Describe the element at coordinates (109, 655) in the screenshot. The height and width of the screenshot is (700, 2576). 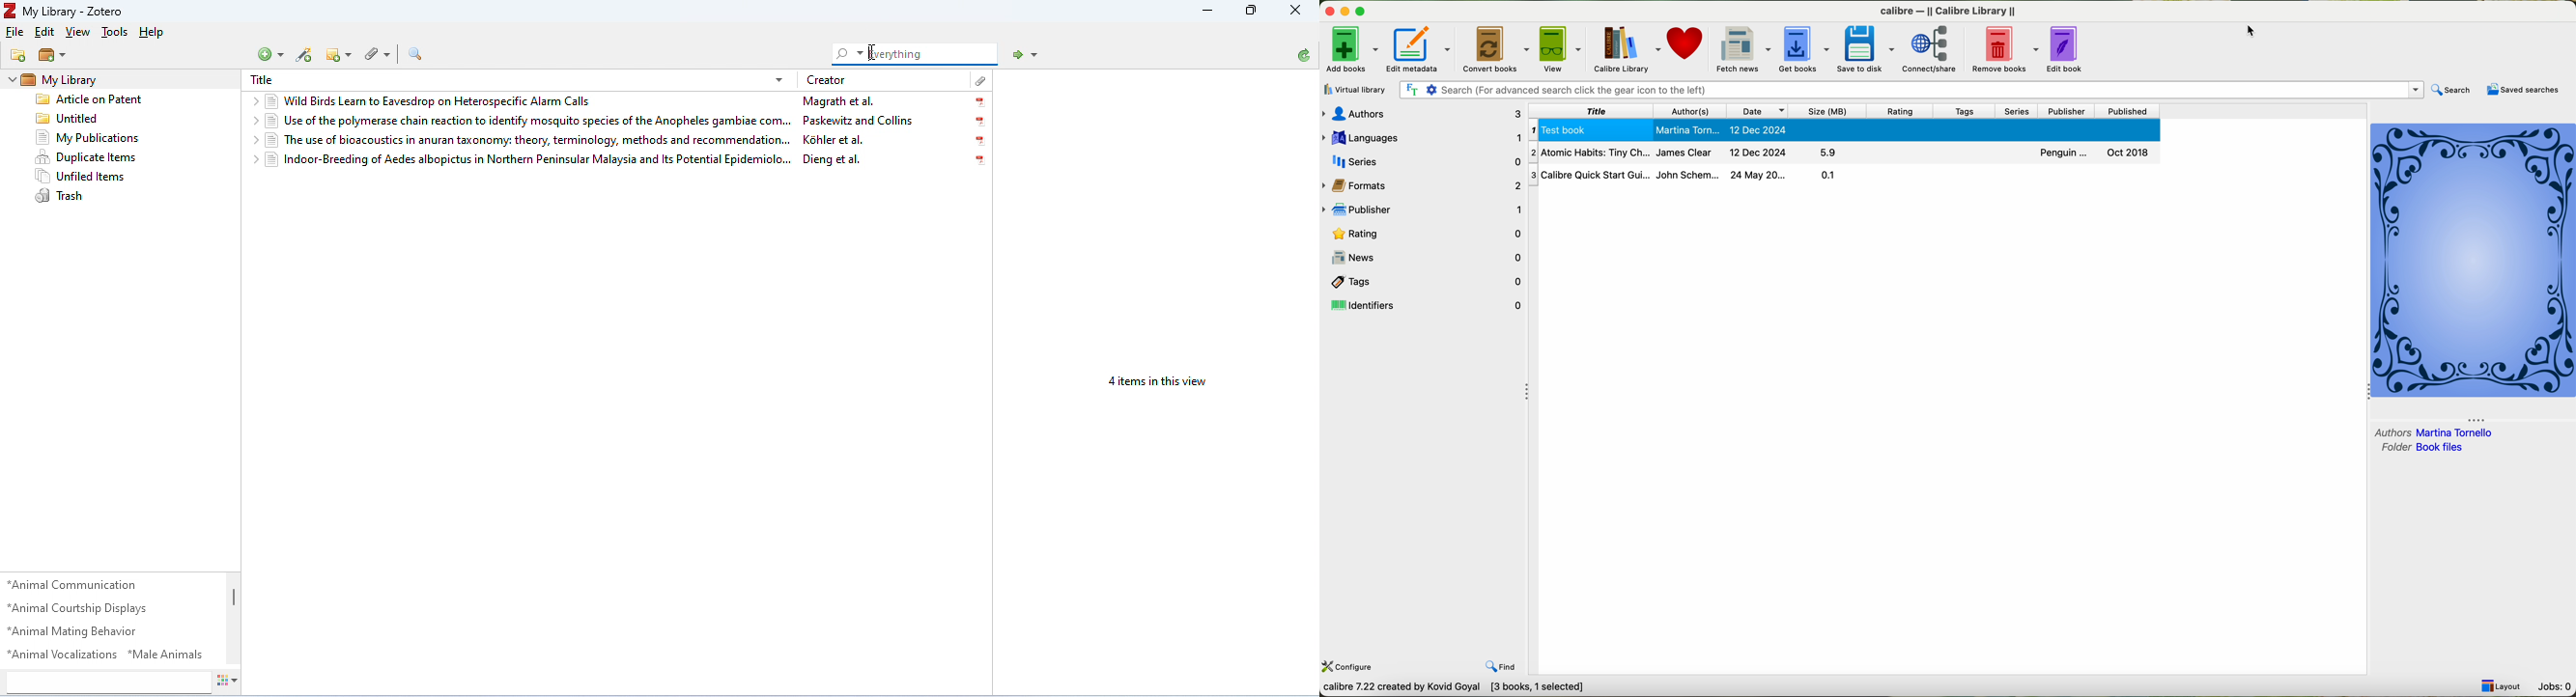
I see `*Animal Vocalizations *Male Animals` at that location.